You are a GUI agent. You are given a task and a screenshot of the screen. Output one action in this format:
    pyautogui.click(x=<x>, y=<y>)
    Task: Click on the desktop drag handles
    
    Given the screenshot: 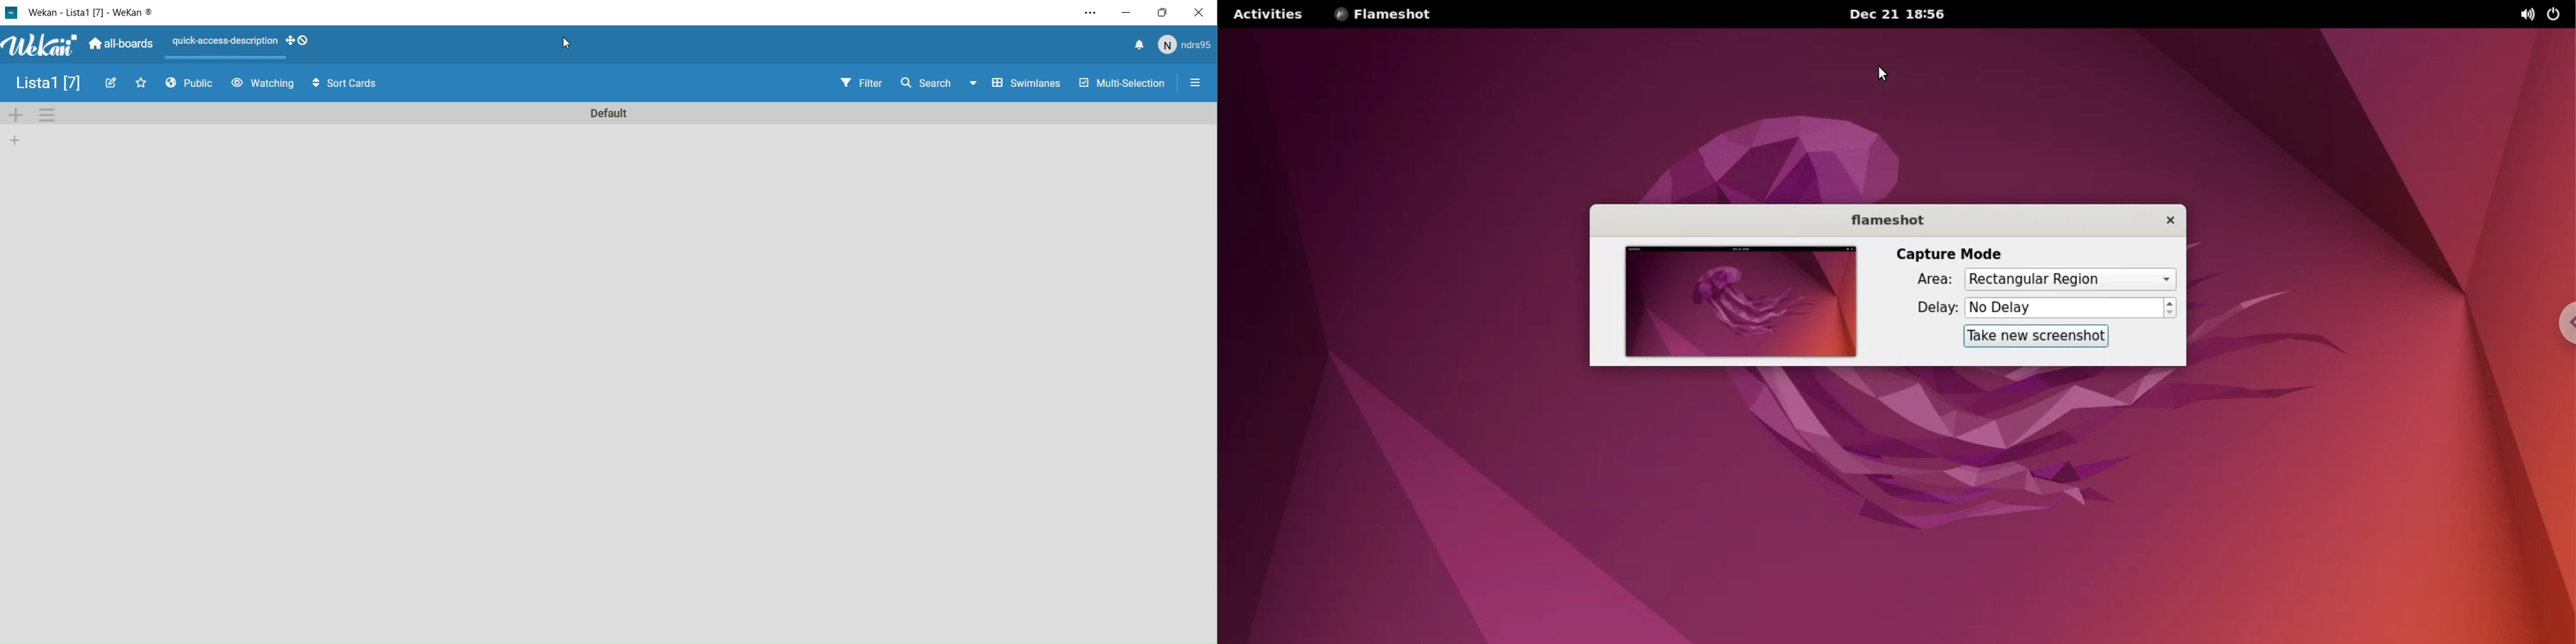 What is the action you would take?
    pyautogui.click(x=302, y=42)
    